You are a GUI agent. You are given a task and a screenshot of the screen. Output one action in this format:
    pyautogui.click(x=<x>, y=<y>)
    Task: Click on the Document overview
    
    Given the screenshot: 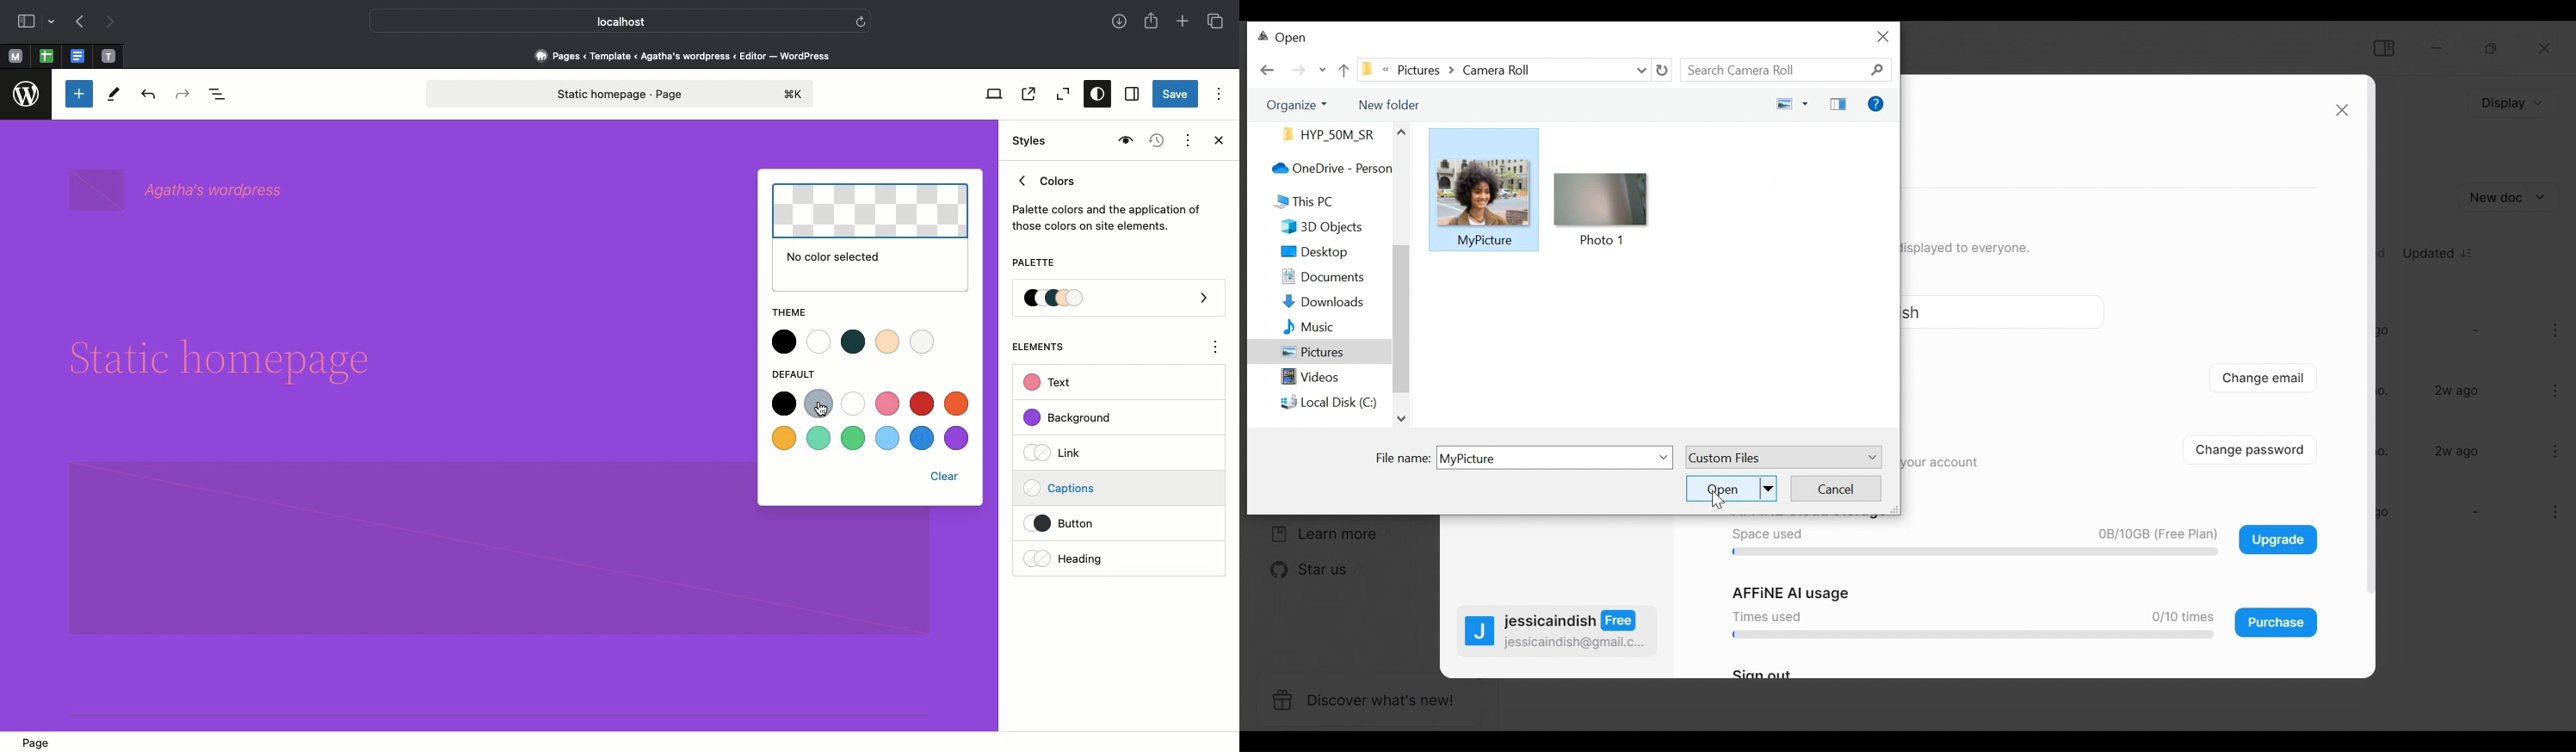 What is the action you would take?
    pyautogui.click(x=221, y=96)
    